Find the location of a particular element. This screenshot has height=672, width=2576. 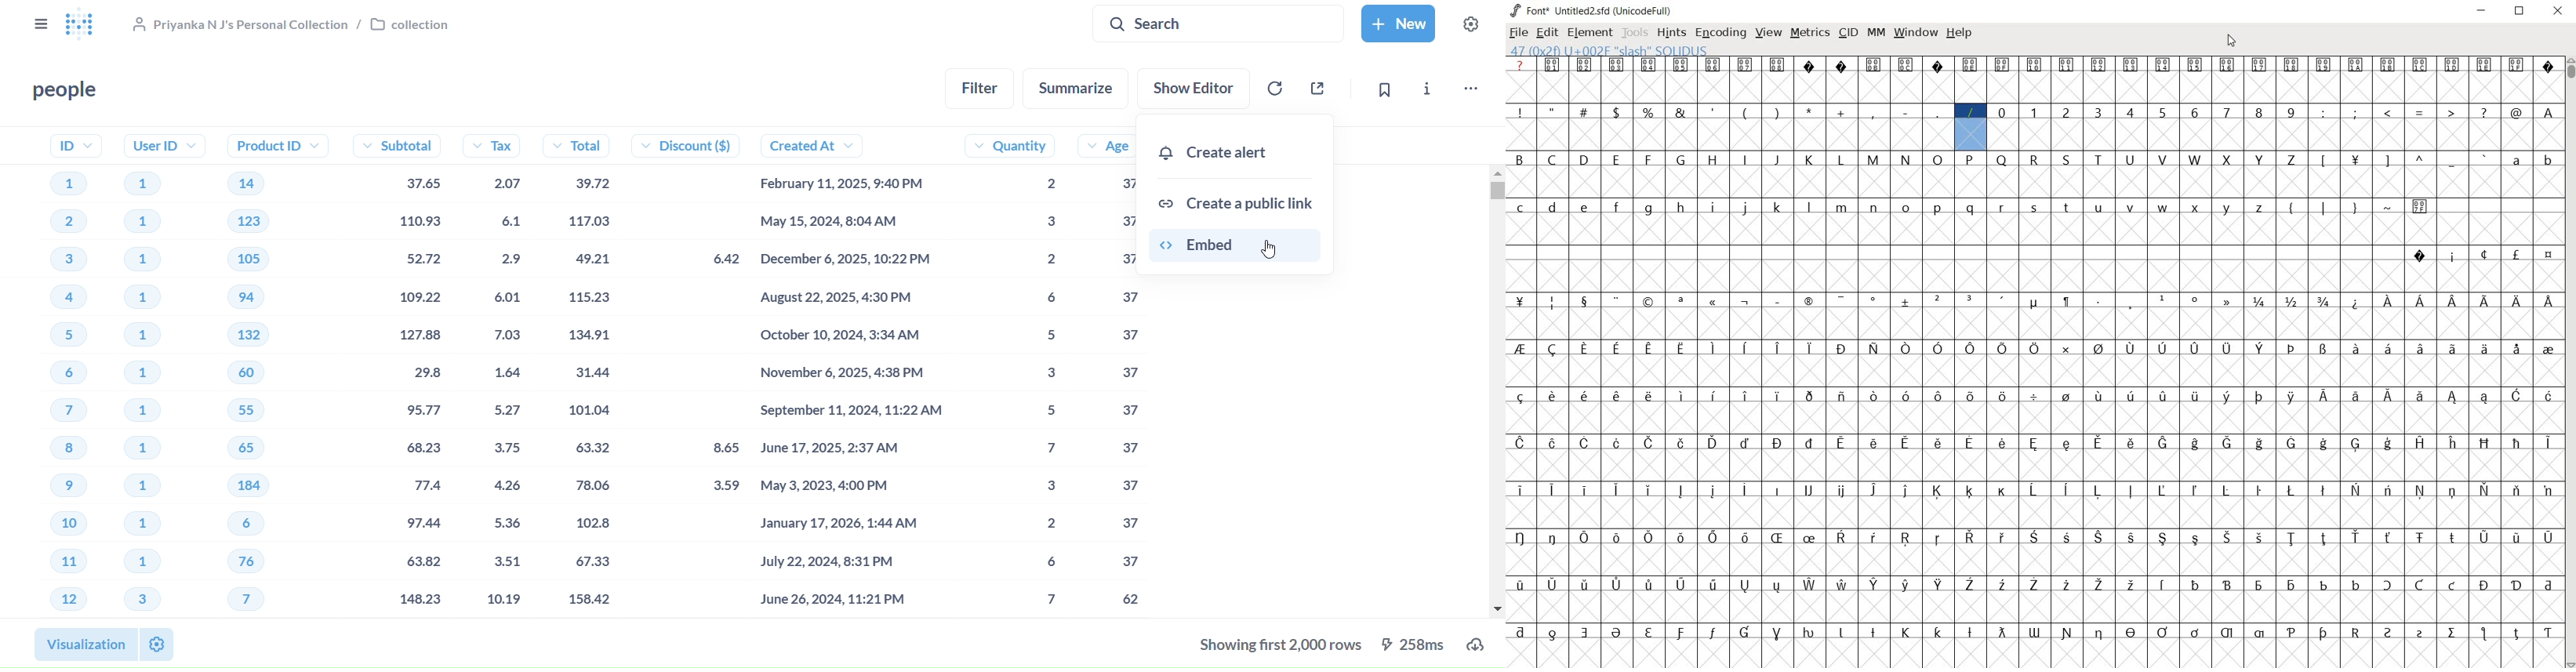

glyph is located at coordinates (2485, 301).